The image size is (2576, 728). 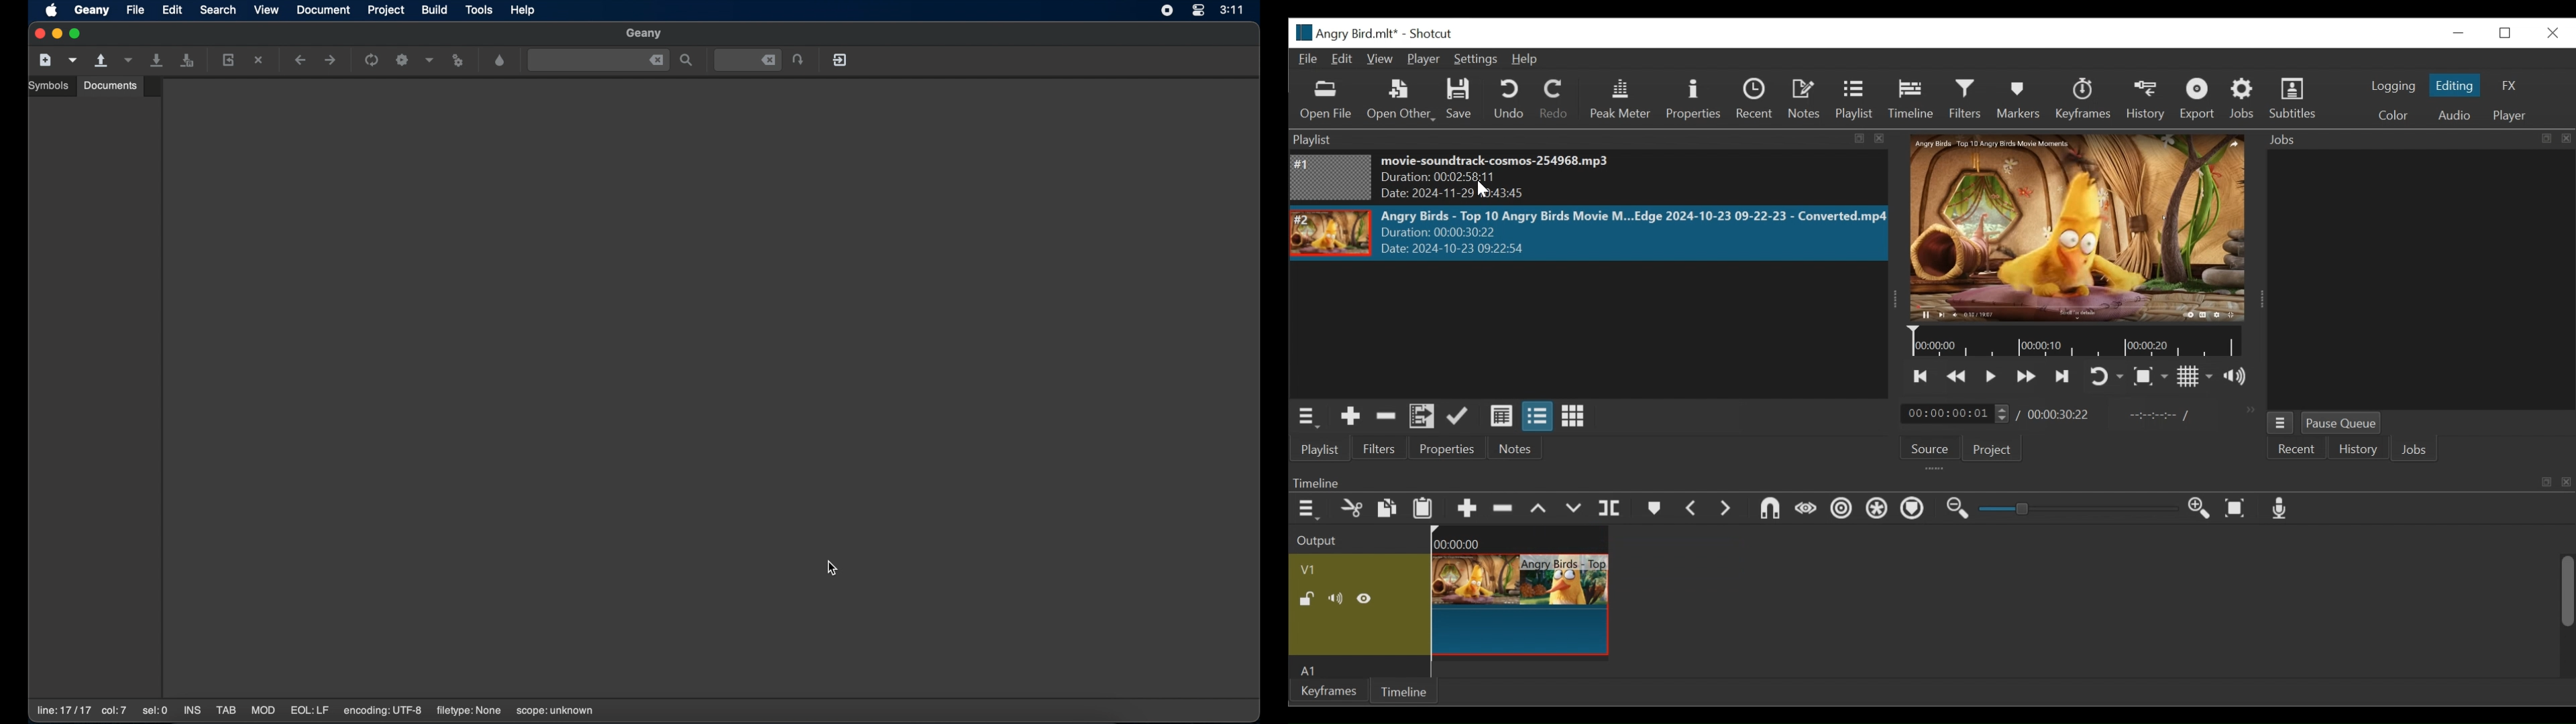 I want to click on Snap, so click(x=1768, y=510).